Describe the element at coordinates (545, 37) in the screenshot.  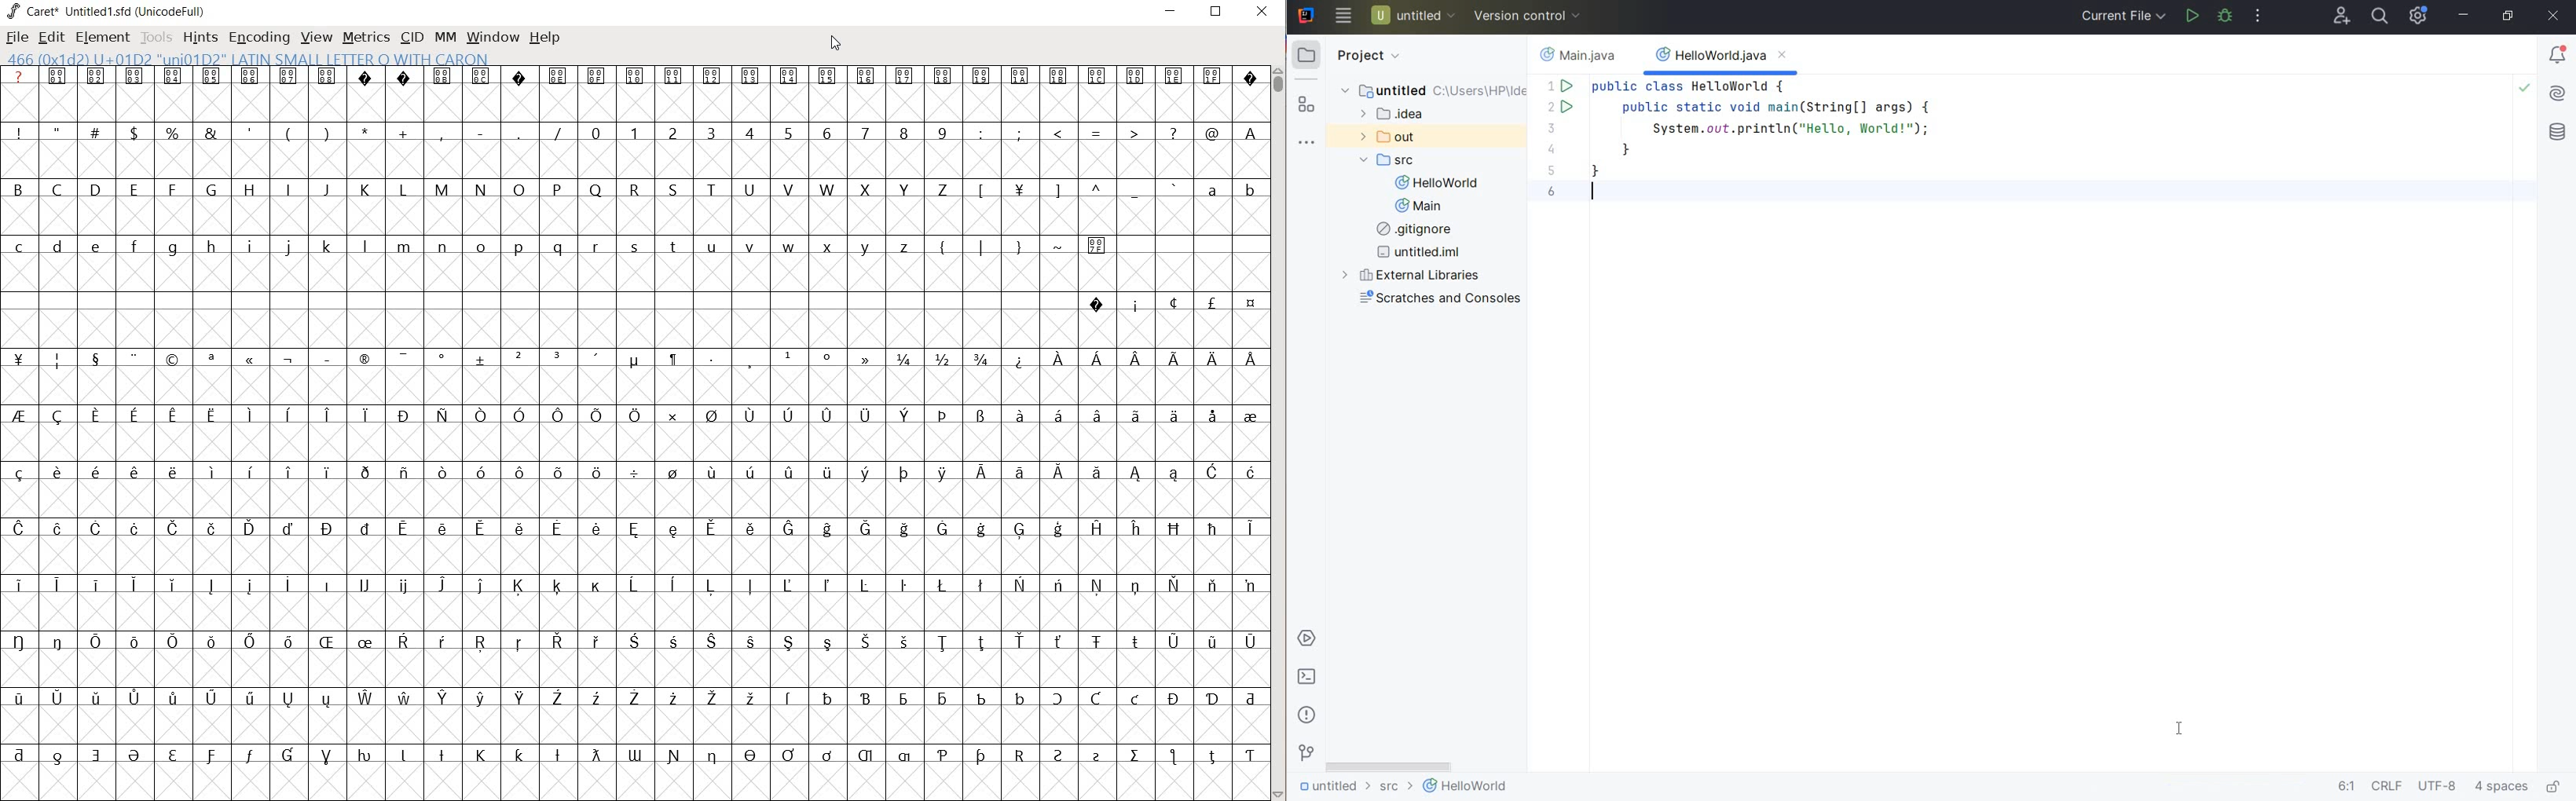
I see `HELP` at that location.